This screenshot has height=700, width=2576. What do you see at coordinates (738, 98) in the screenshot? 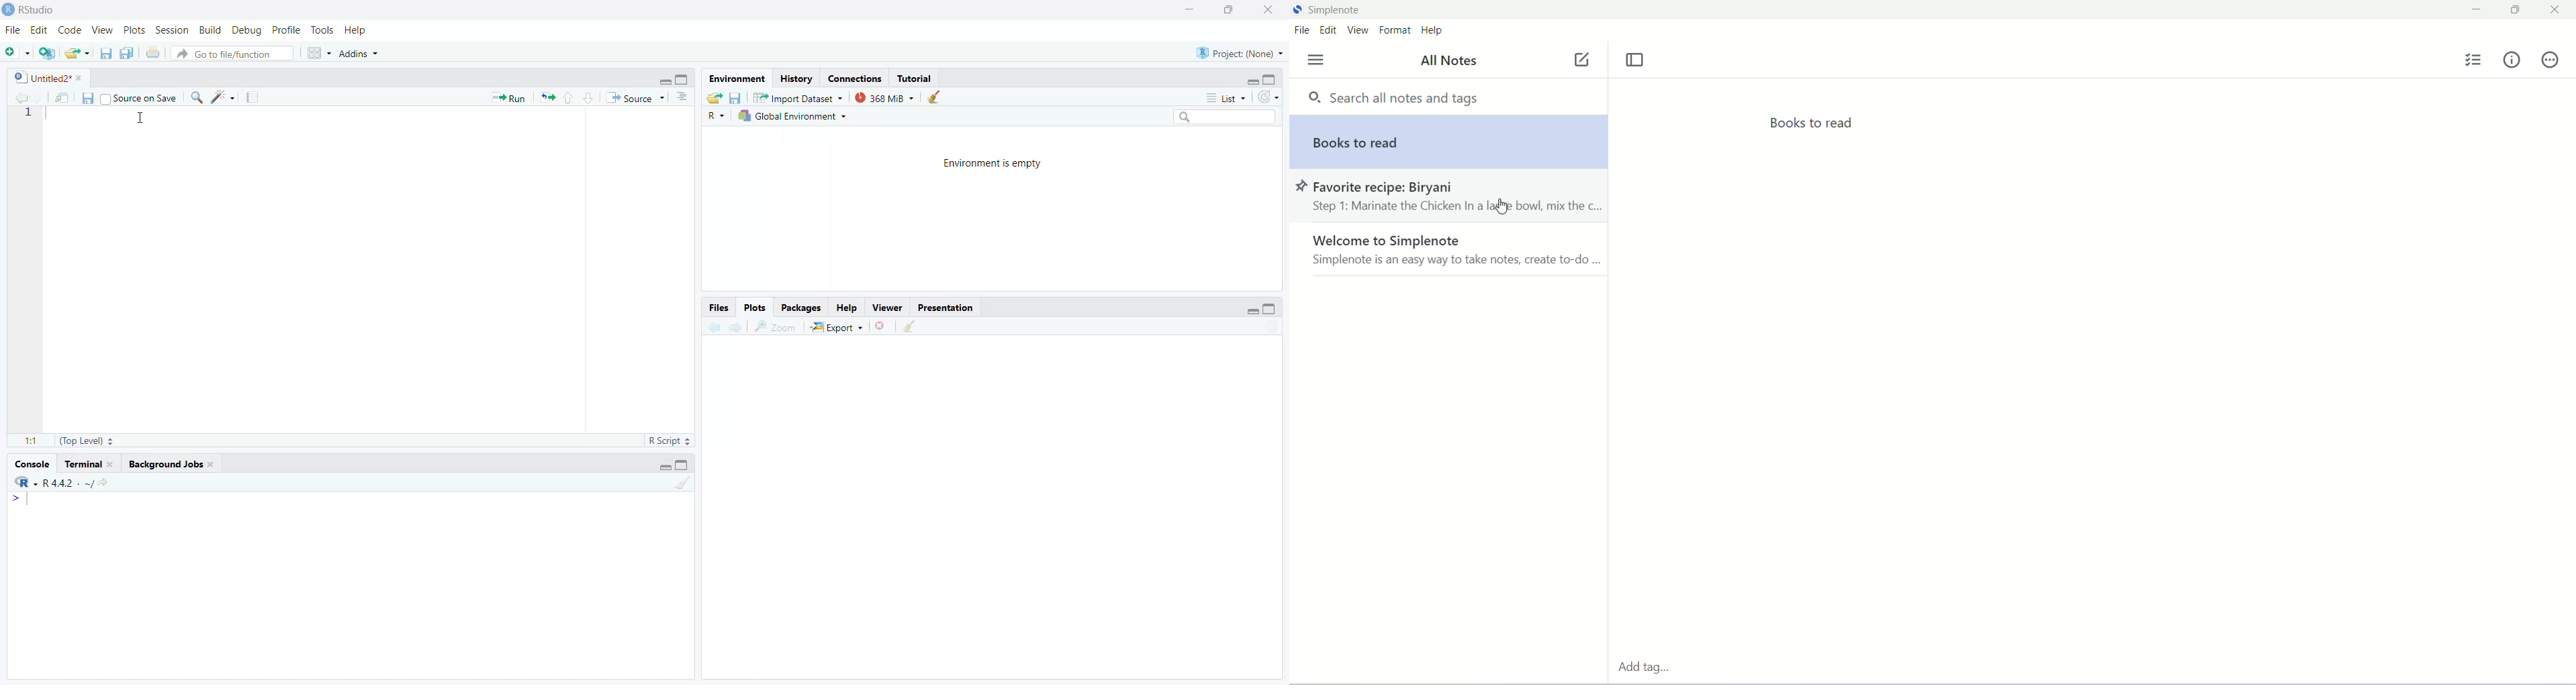
I see `save` at bounding box center [738, 98].